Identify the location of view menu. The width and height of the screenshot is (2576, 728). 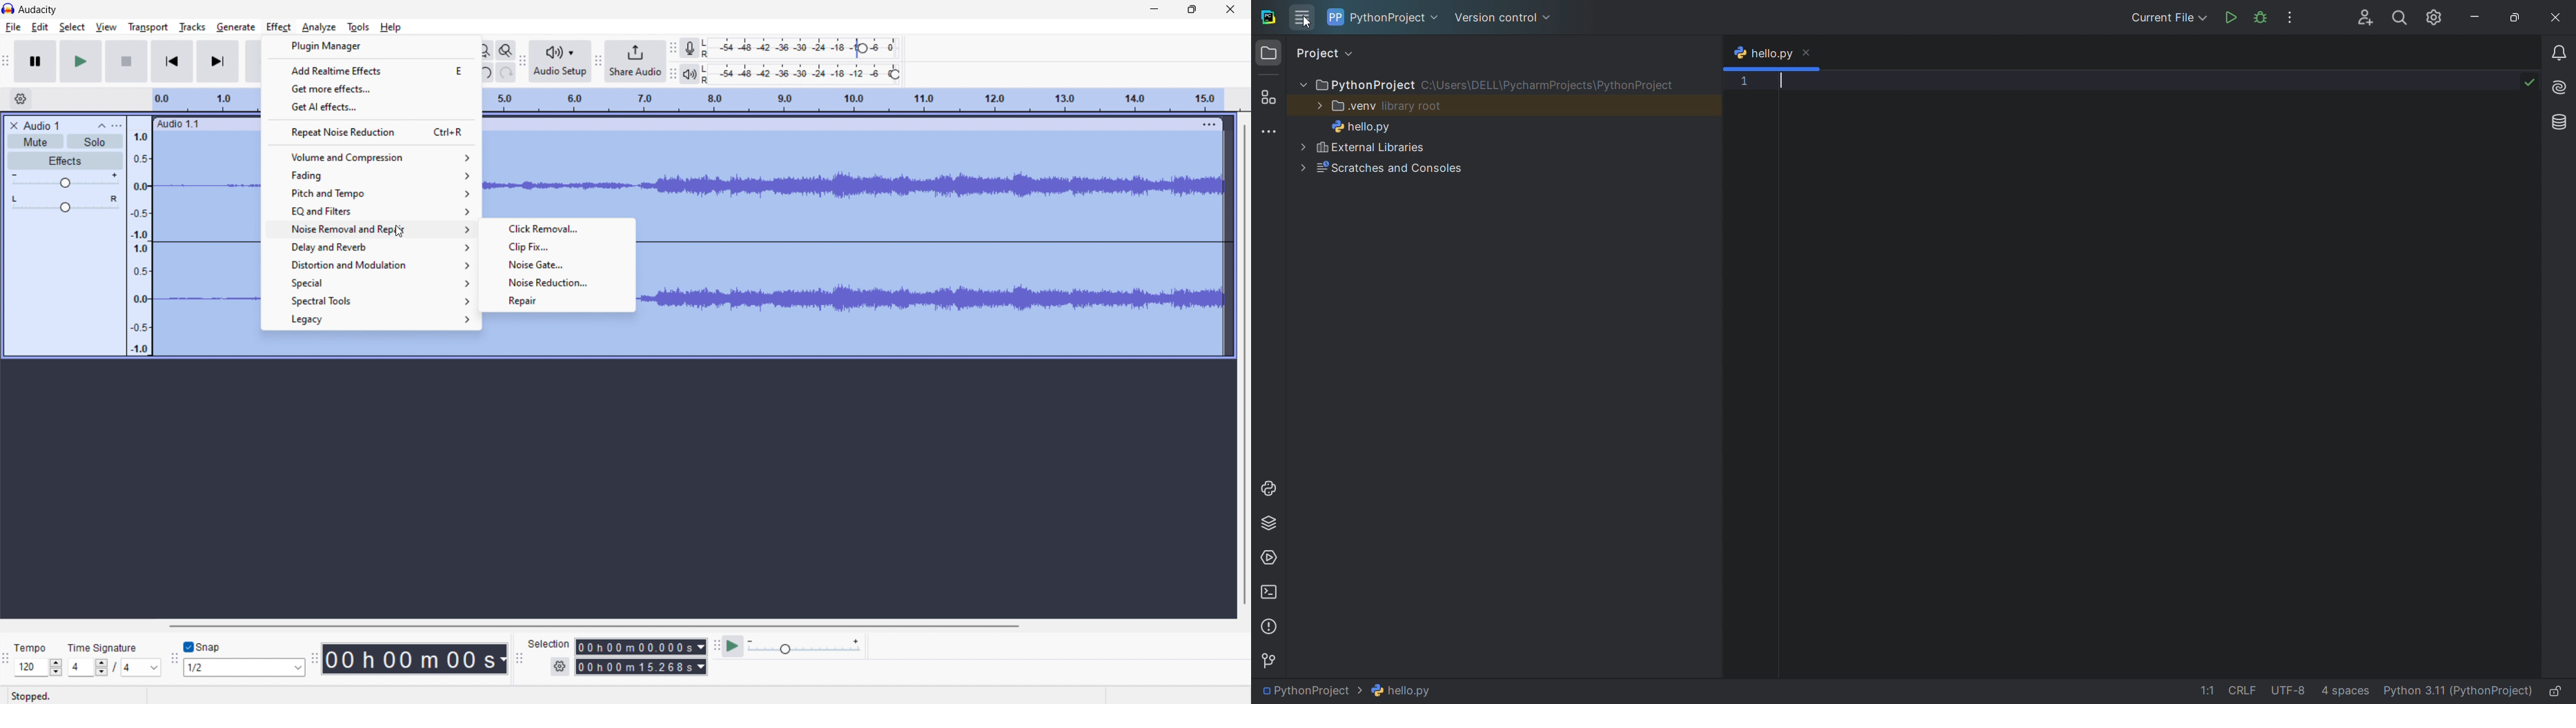
(118, 126).